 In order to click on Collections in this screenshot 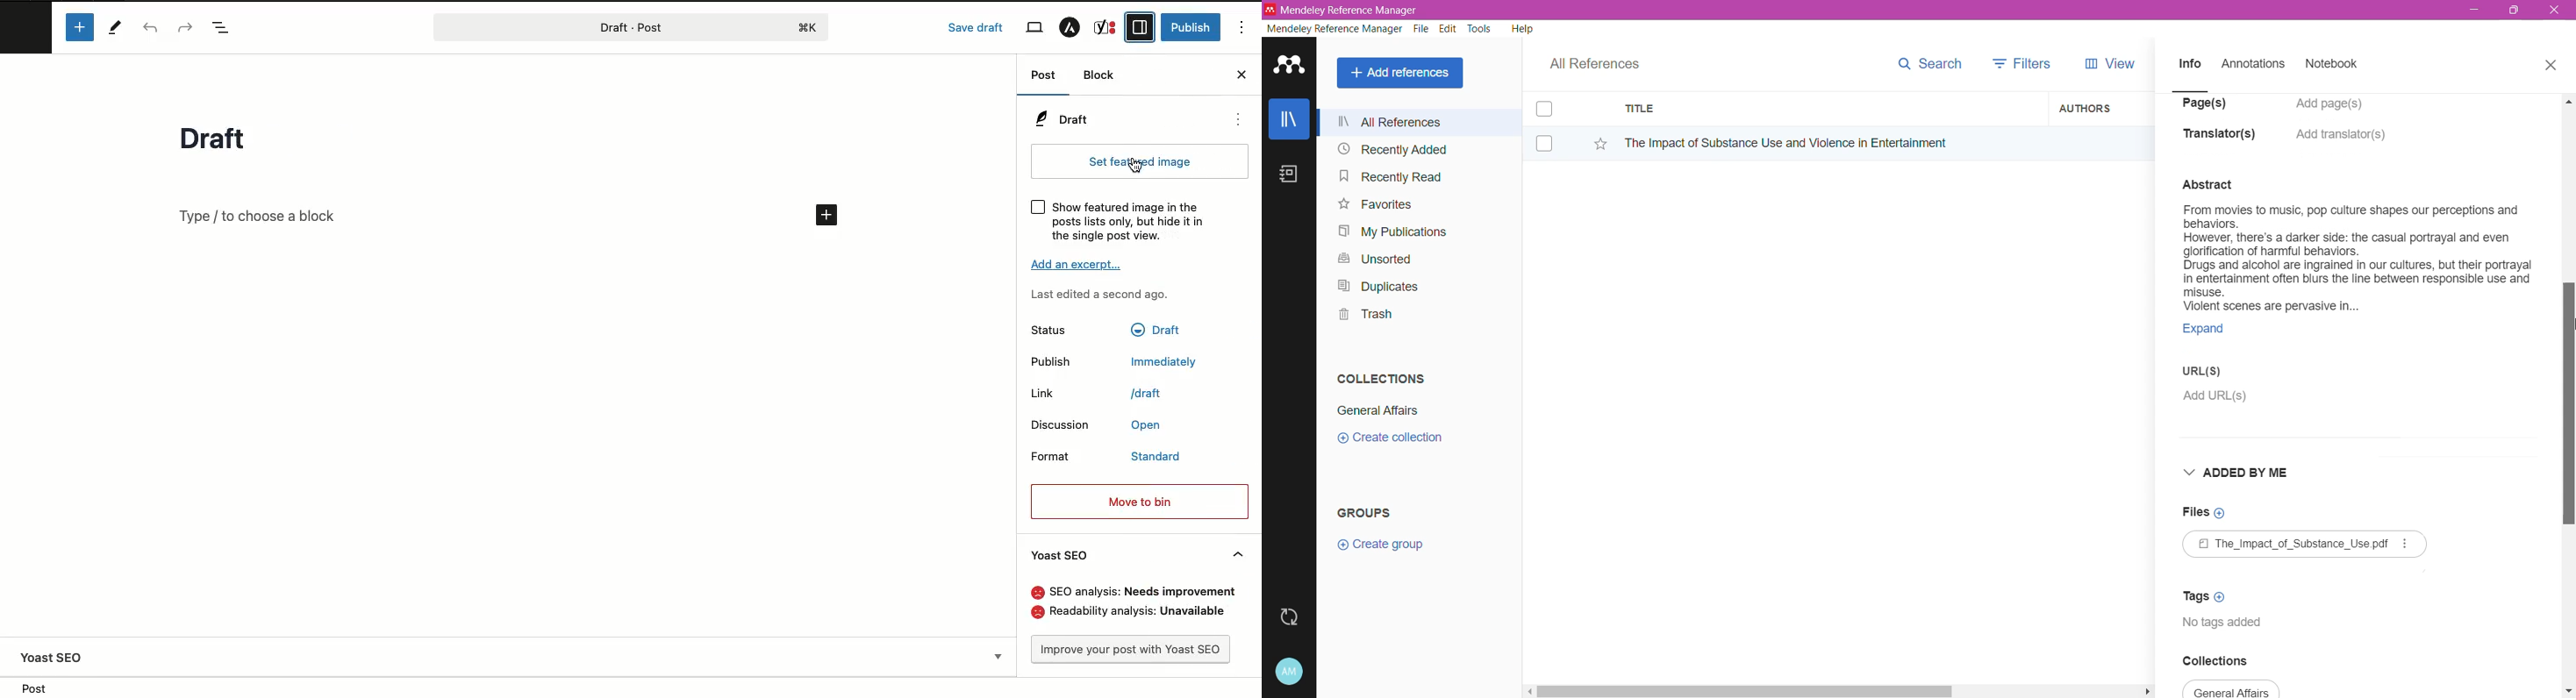, I will do `click(1377, 376)`.